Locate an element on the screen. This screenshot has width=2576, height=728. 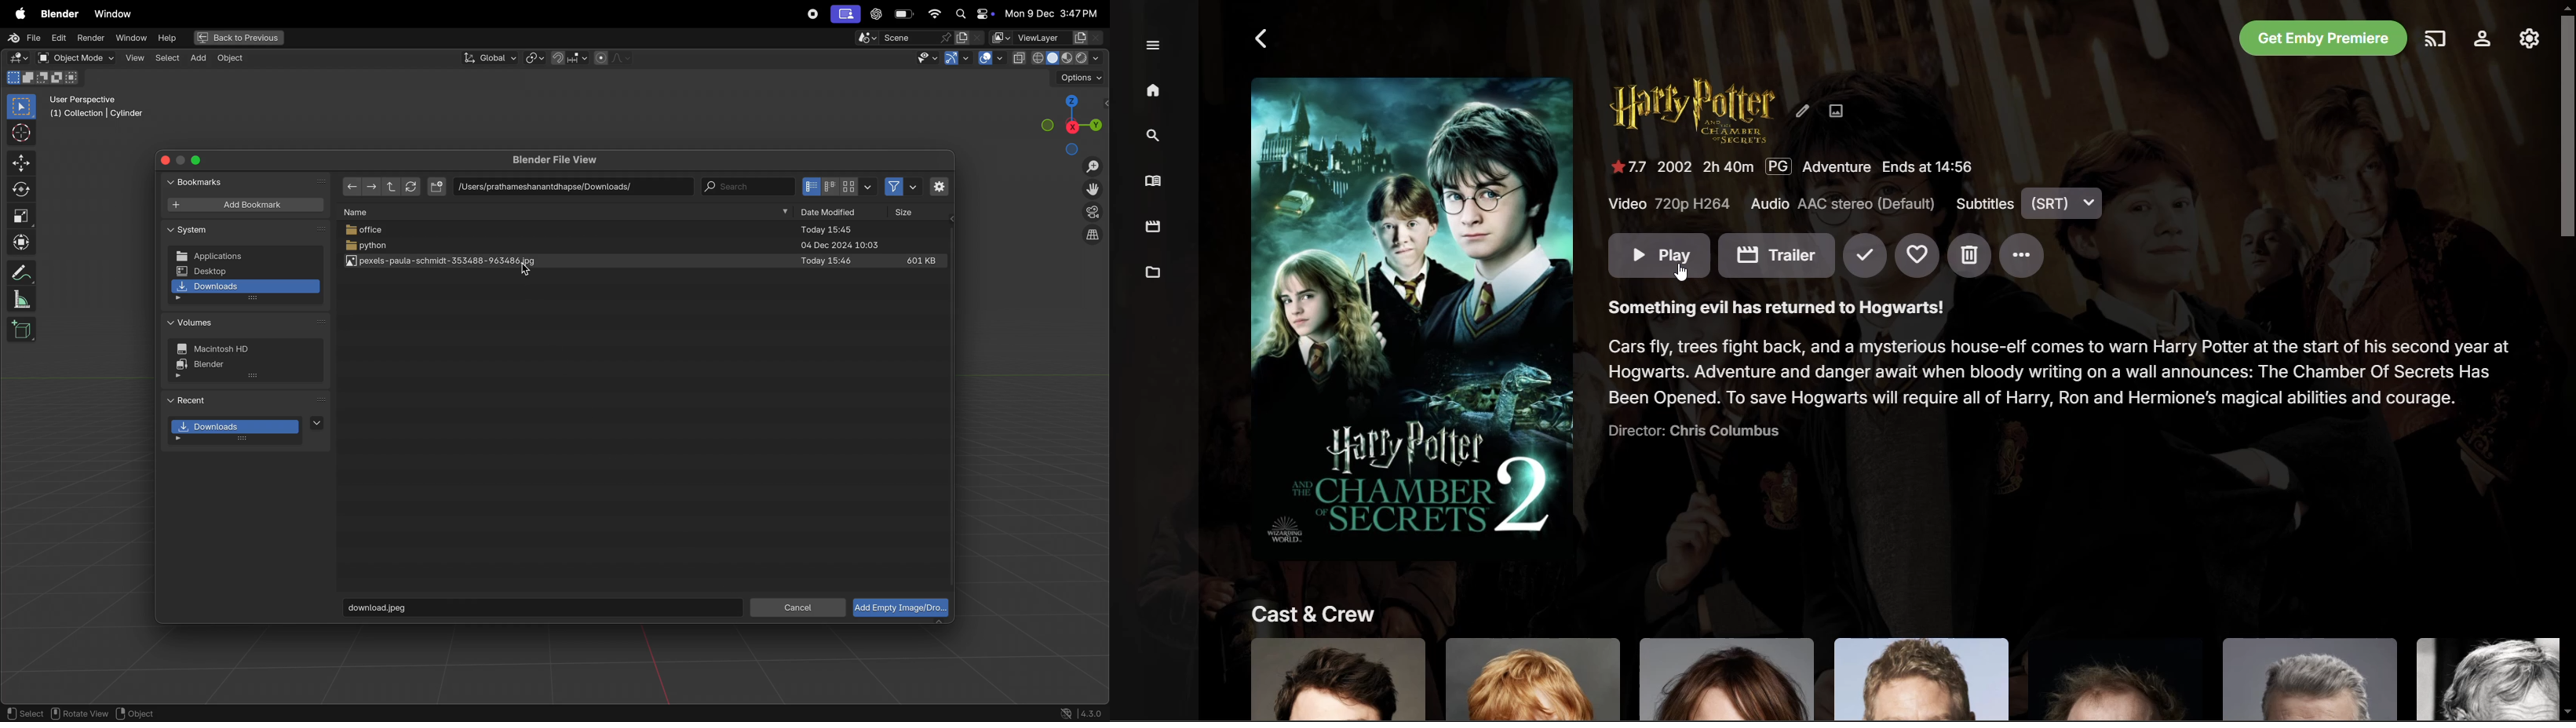
hd is located at coordinates (219, 349).